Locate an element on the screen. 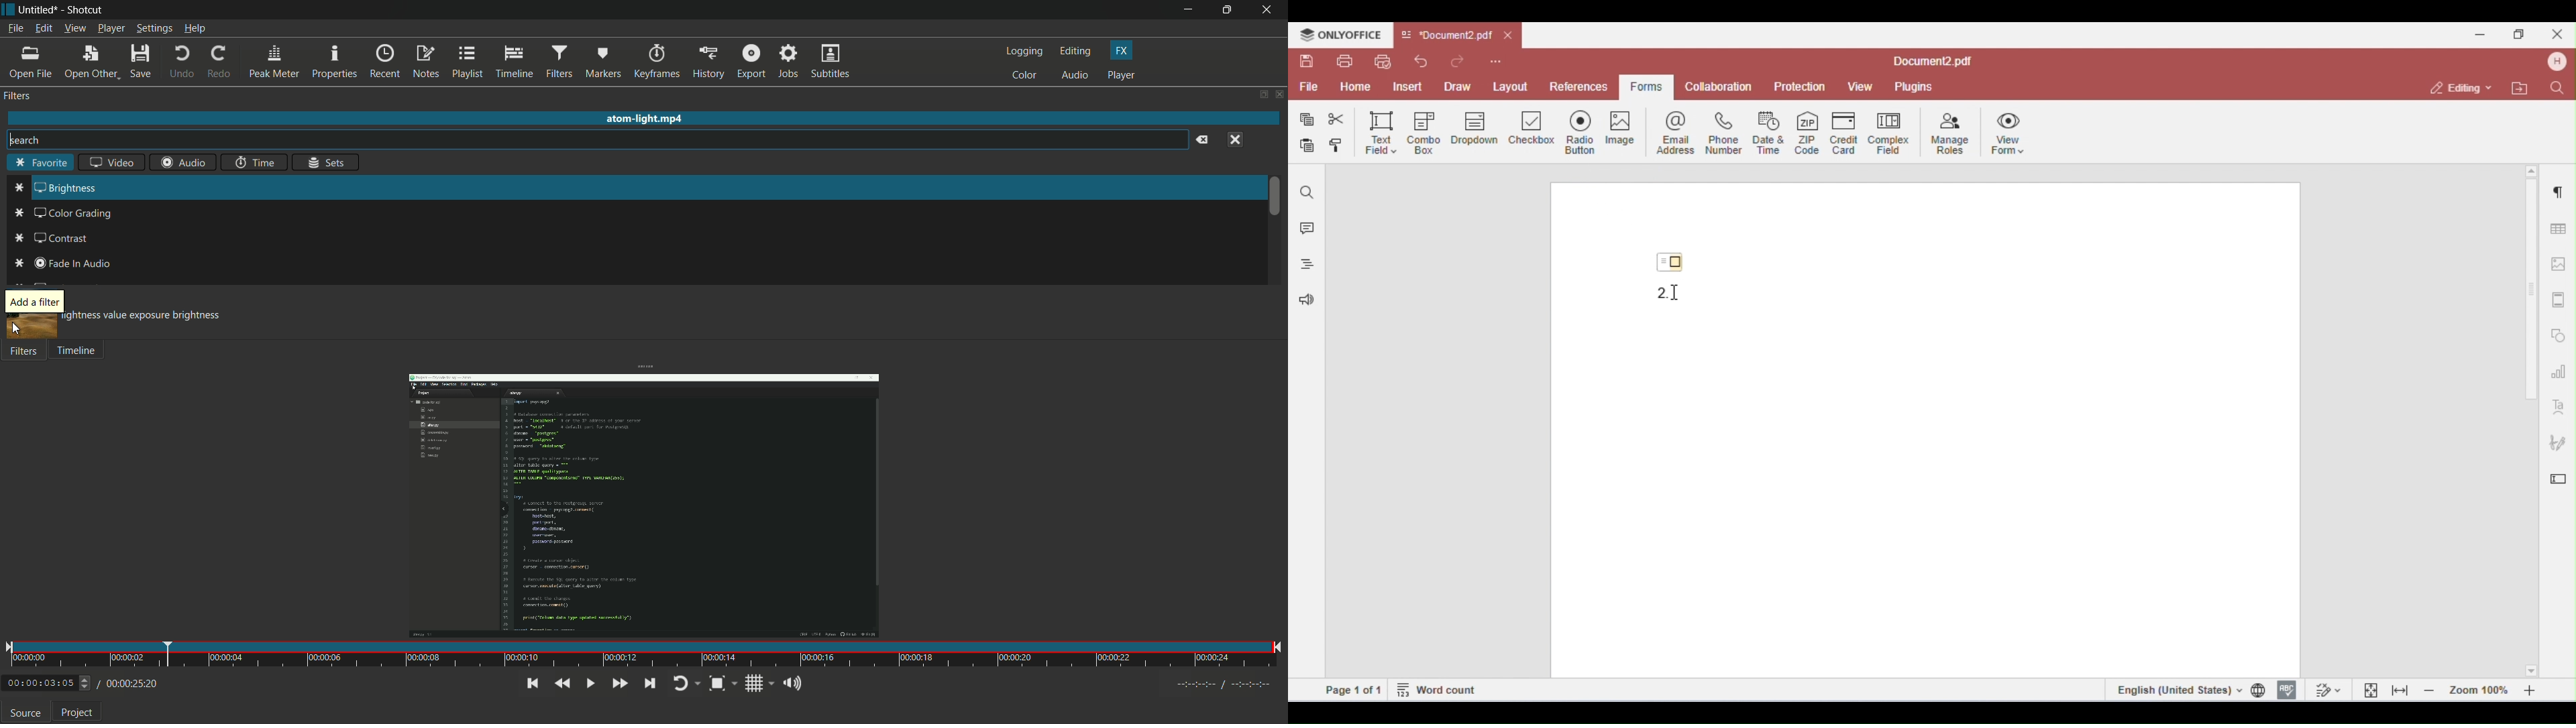  timeline is located at coordinates (515, 62).